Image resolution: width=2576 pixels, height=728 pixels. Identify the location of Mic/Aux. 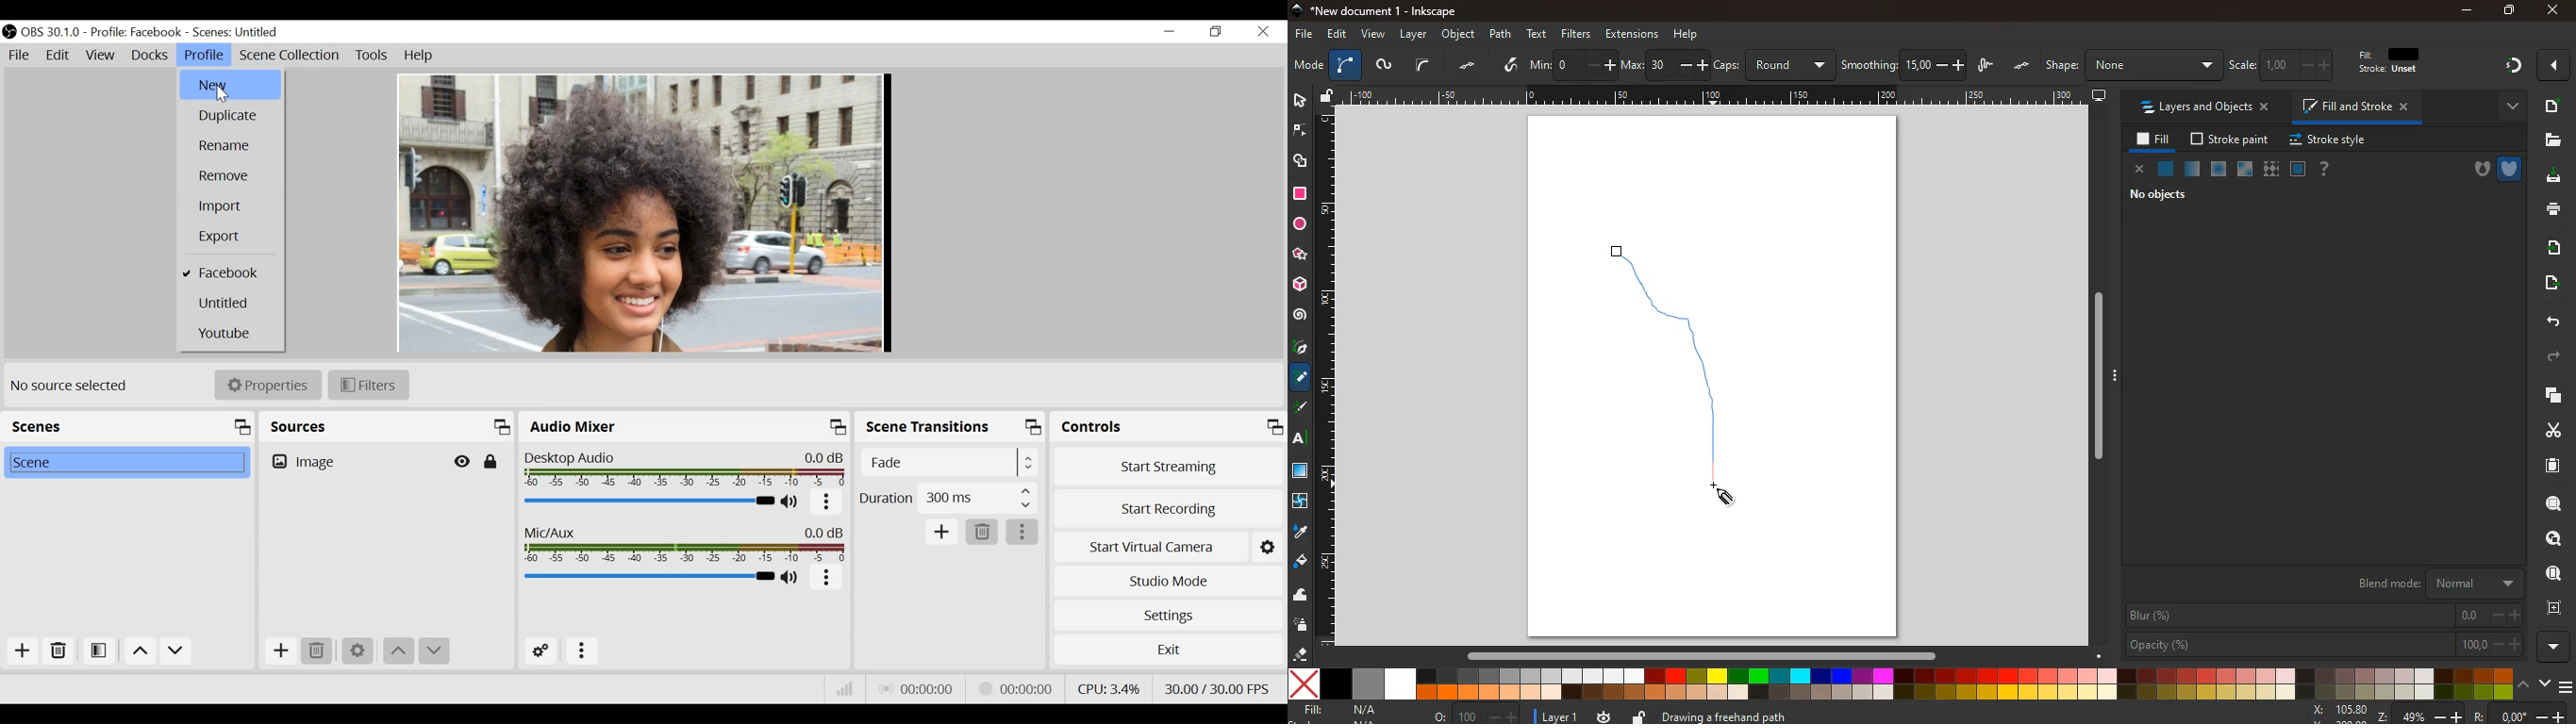
(649, 576).